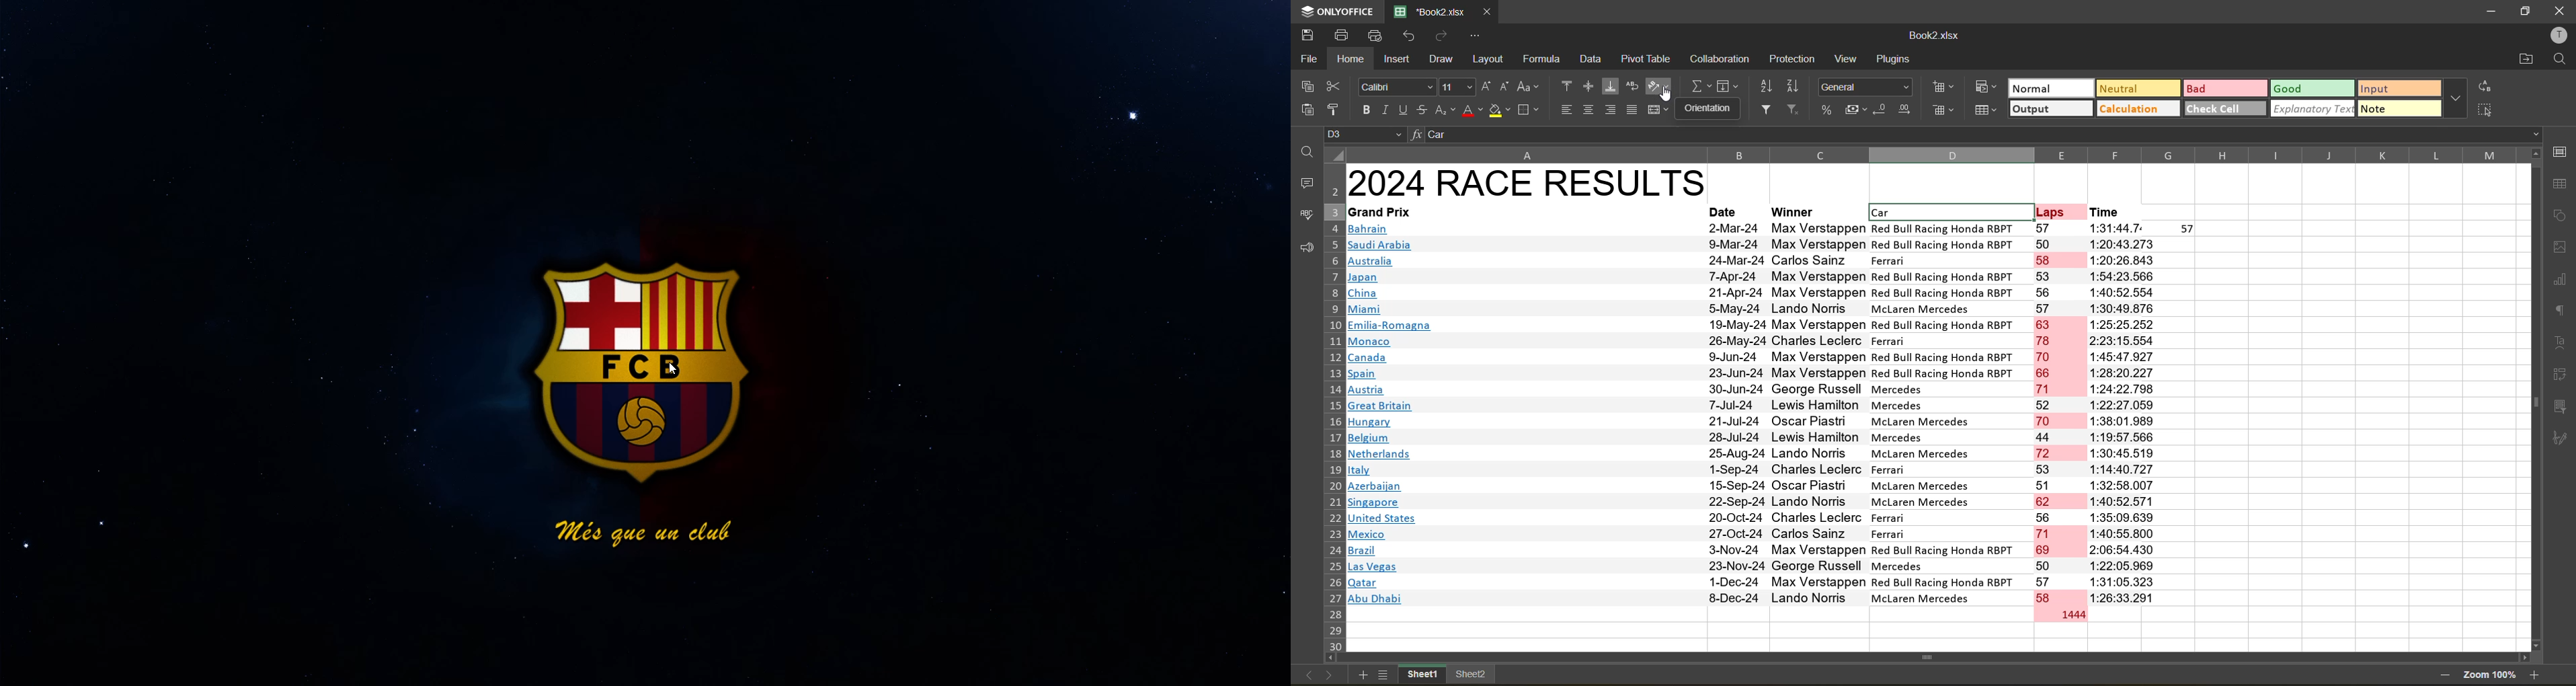 Image resolution: width=2576 pixels, height=700 pixels. What do you see at coordinates (1448, 673) in the screenshot?
I see `sheet names` at bounding box center [1448, 673].